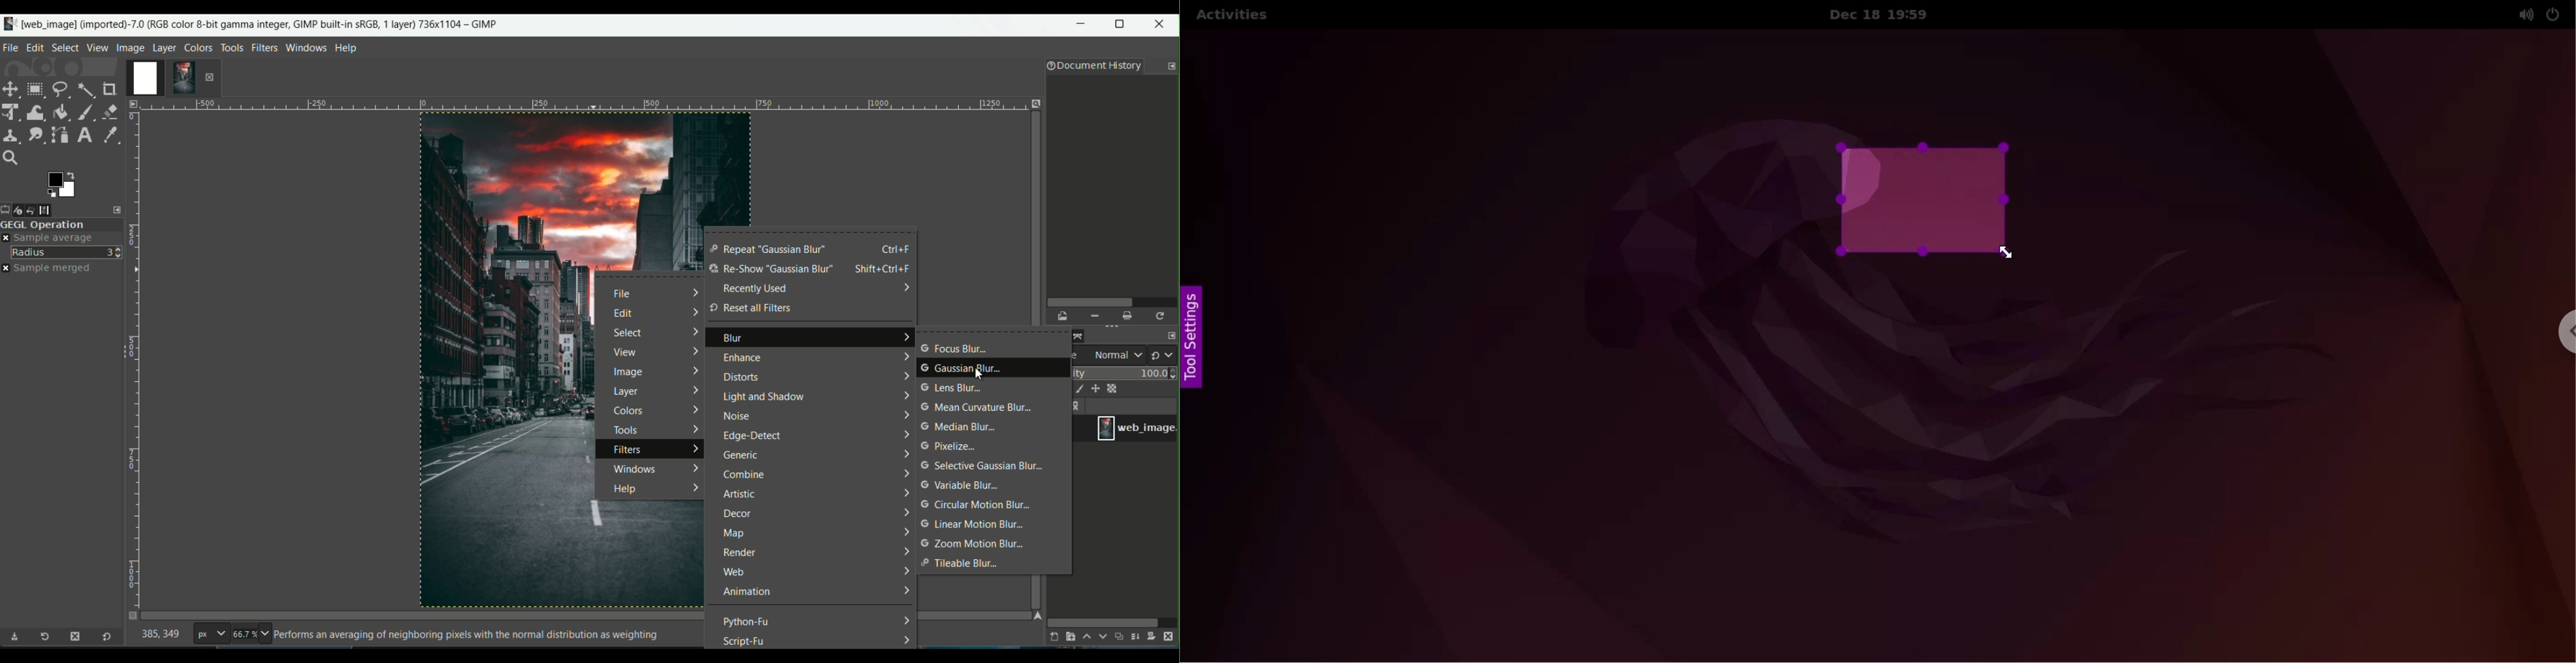 The width and height of the screenshot is (2576, 672). What do you see at coordinates (745, 641) in the screenshot?
I see `script-fu` at bounding box center [745, 641].